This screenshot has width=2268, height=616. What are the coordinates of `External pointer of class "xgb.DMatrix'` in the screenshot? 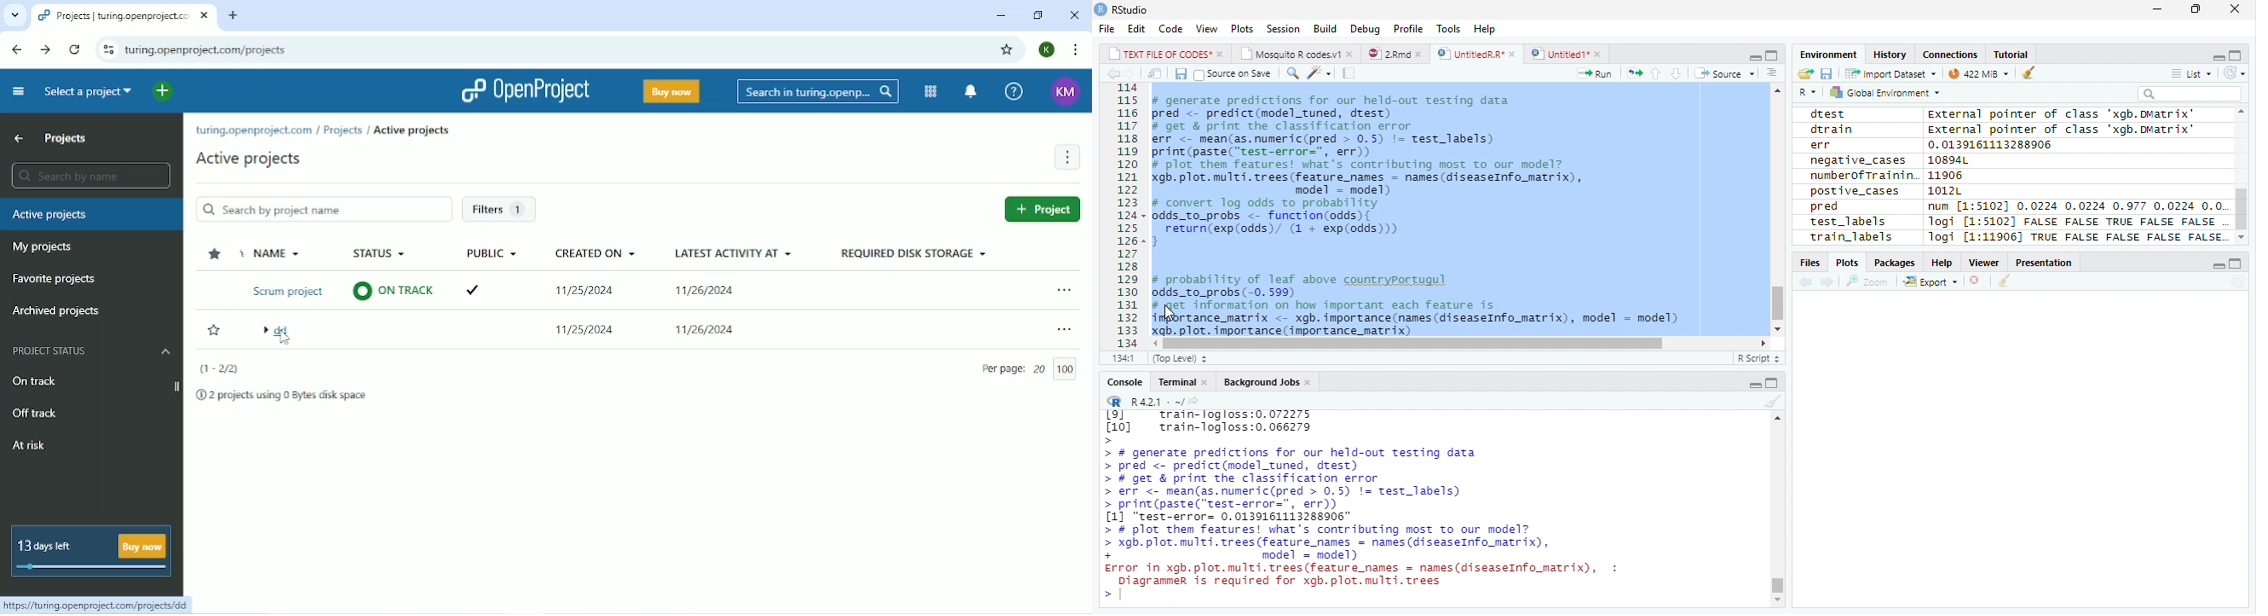 It's located at (2062, 129).